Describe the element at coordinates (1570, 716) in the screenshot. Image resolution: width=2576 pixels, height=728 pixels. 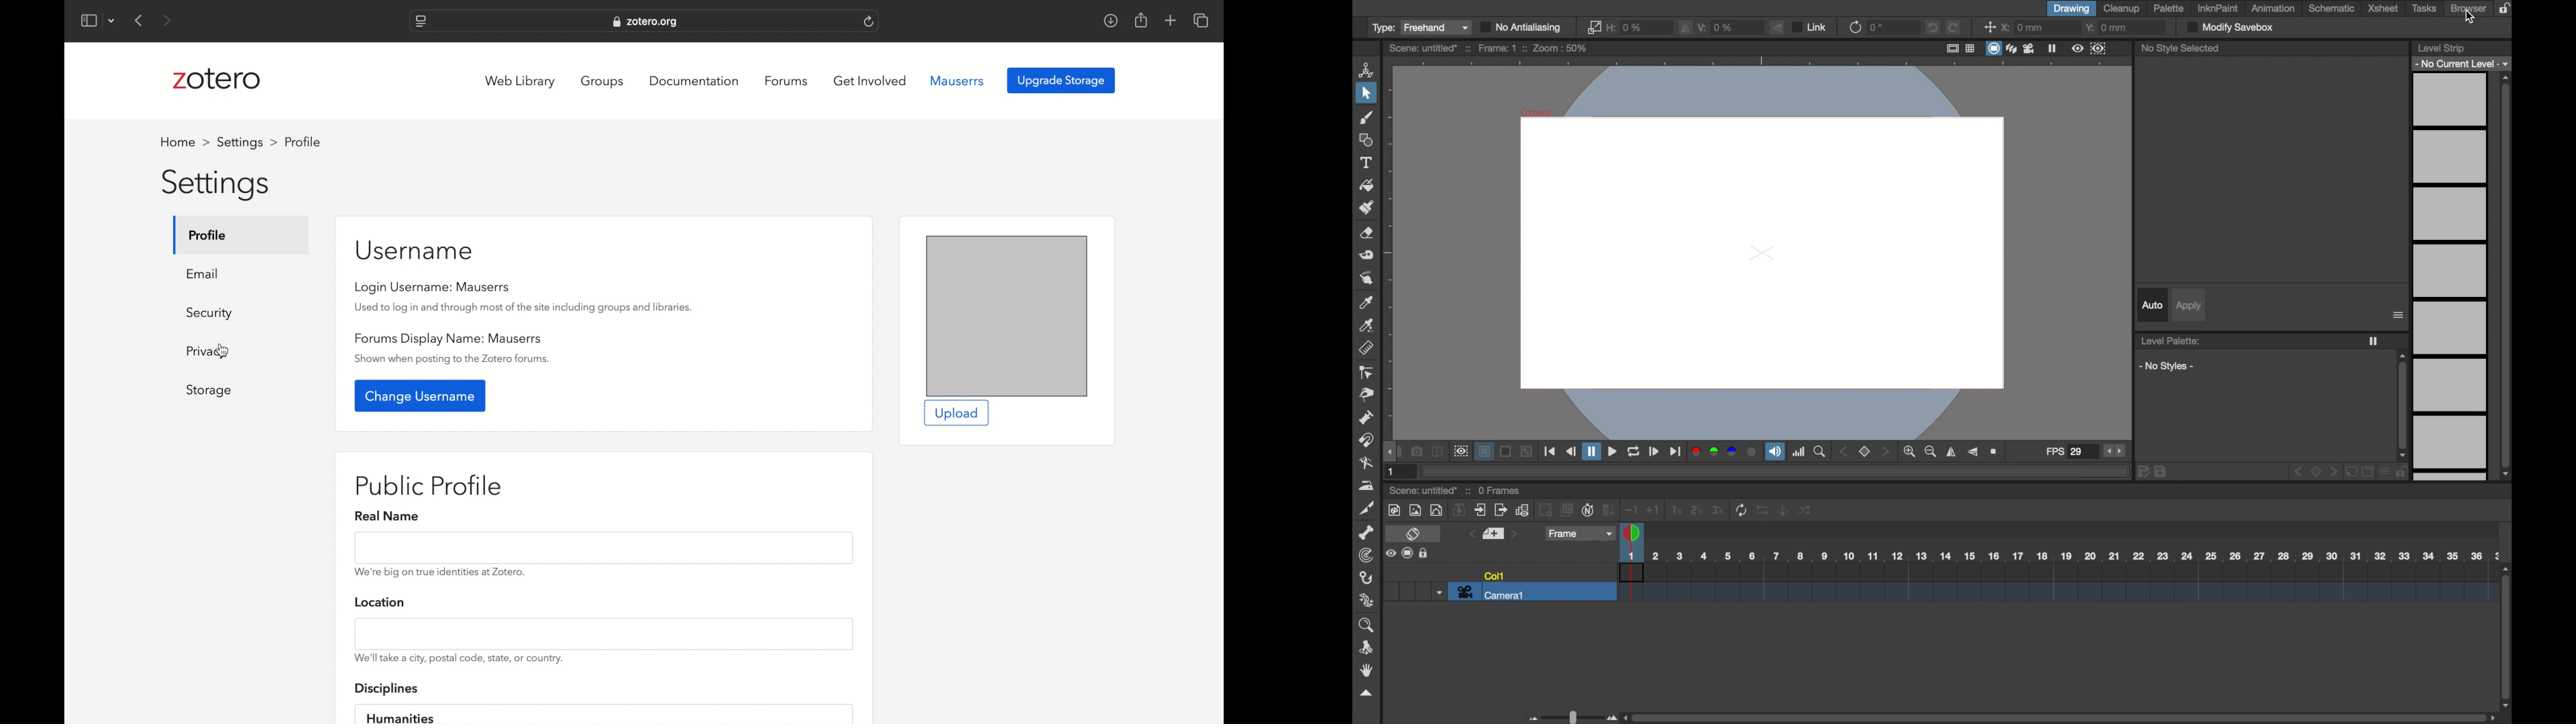
I see `slider` at that location.